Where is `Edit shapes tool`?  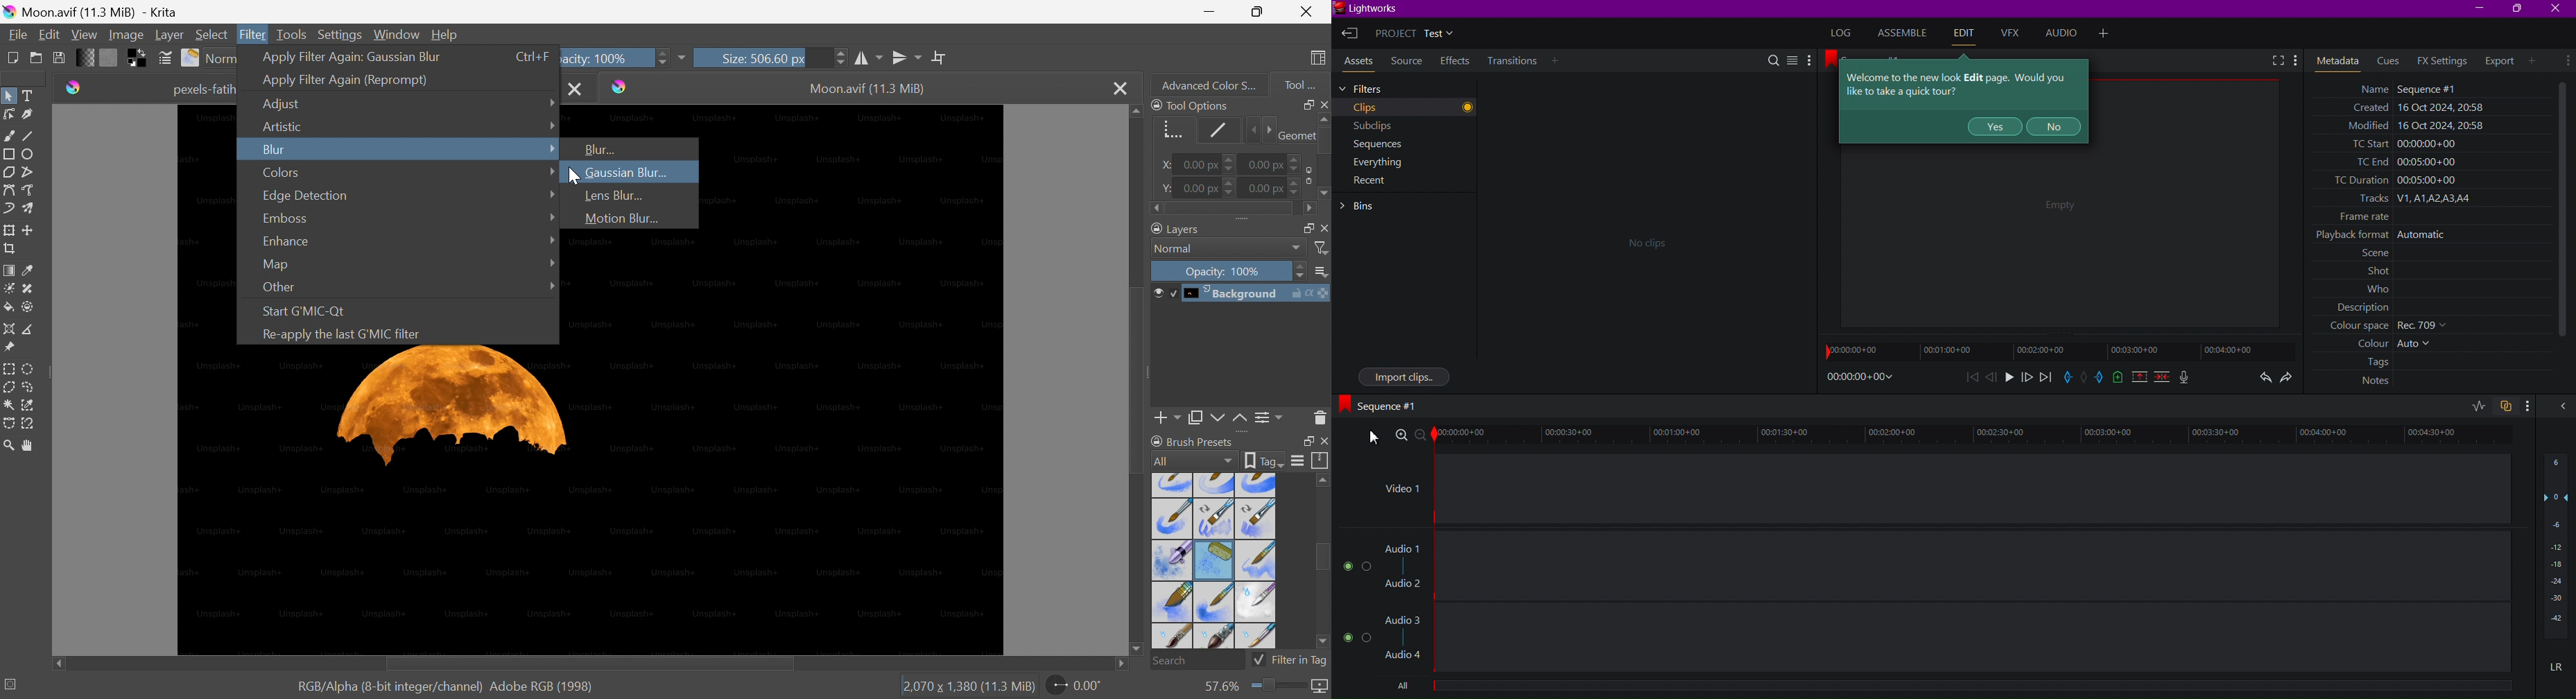 Edit shapes tool is located at coordinates (8, 114).